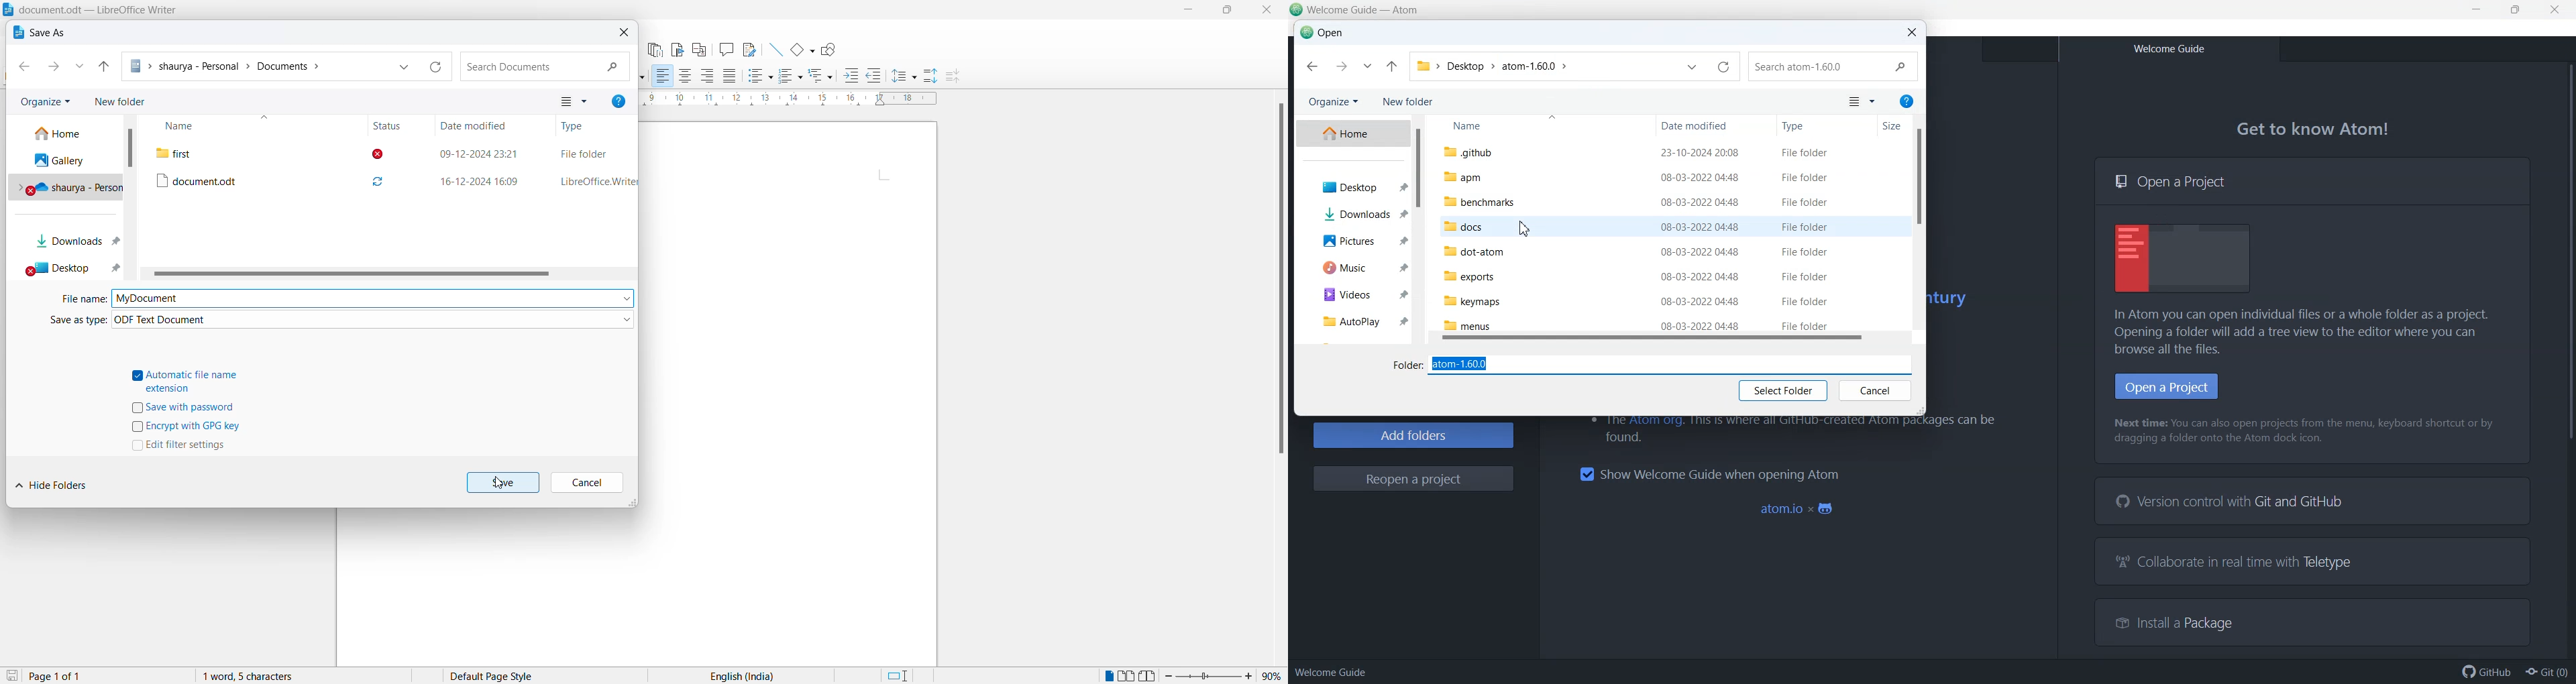 This screenshot has width=2576, height=700. Describe the element at coordinates (931, 75) in the screenshot. I see `Increase paragraph space` at that location.